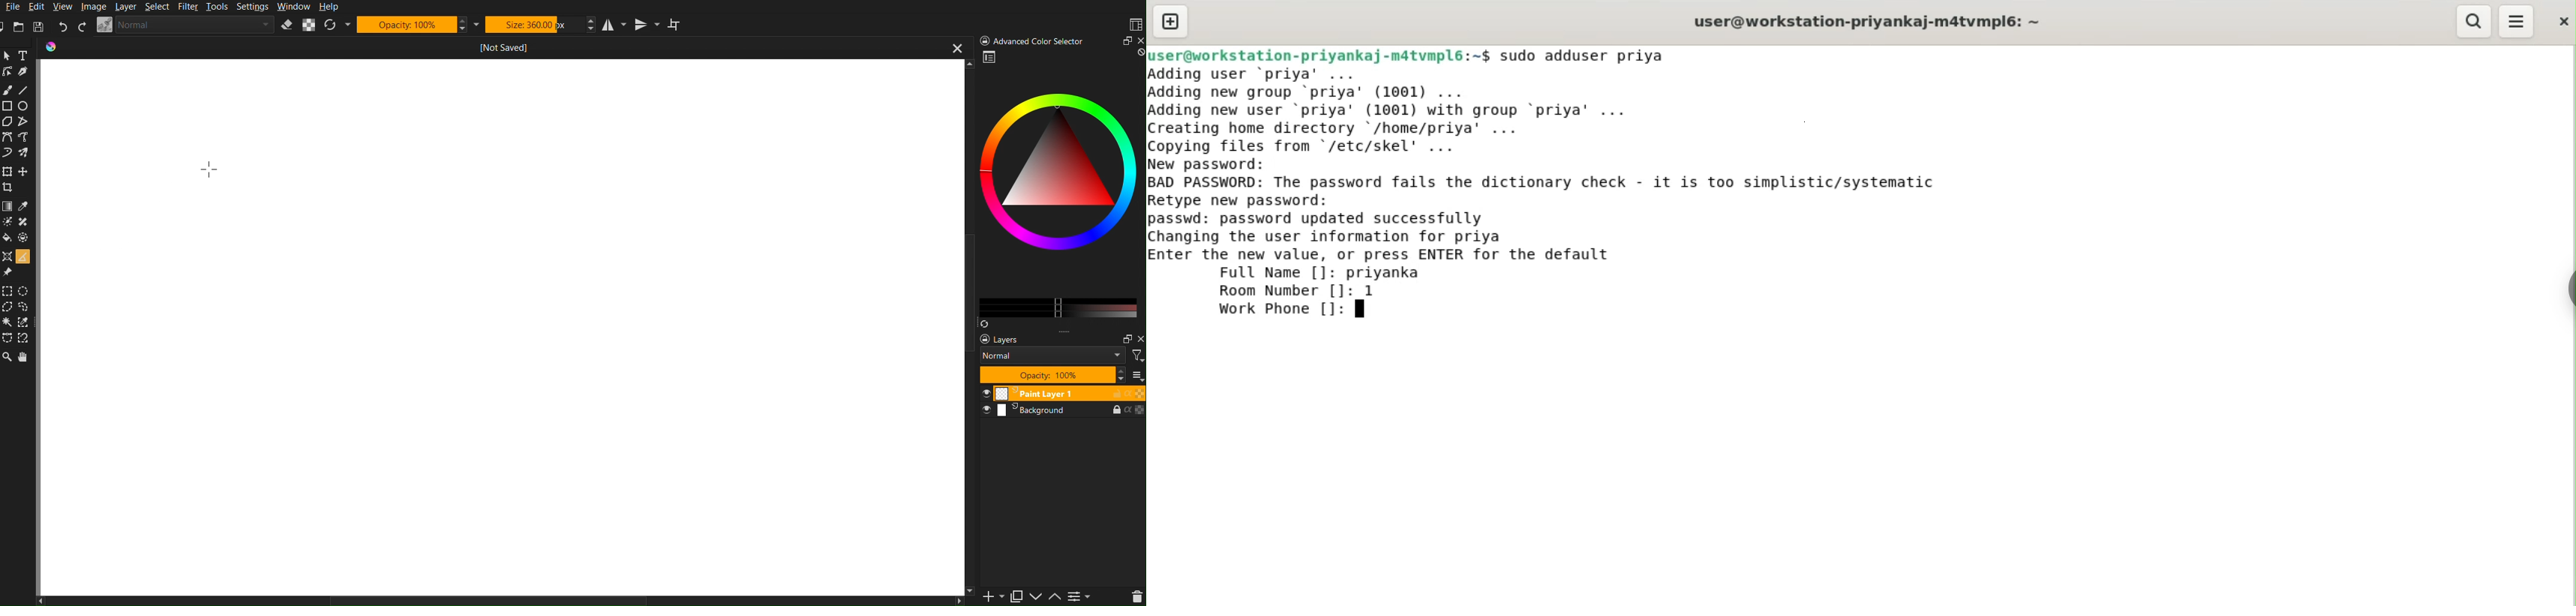  What do you see at coordinates (26, 307) in the screenshot?
I see `Free Shape Marquee Tool` at bounding box center [26, 307].